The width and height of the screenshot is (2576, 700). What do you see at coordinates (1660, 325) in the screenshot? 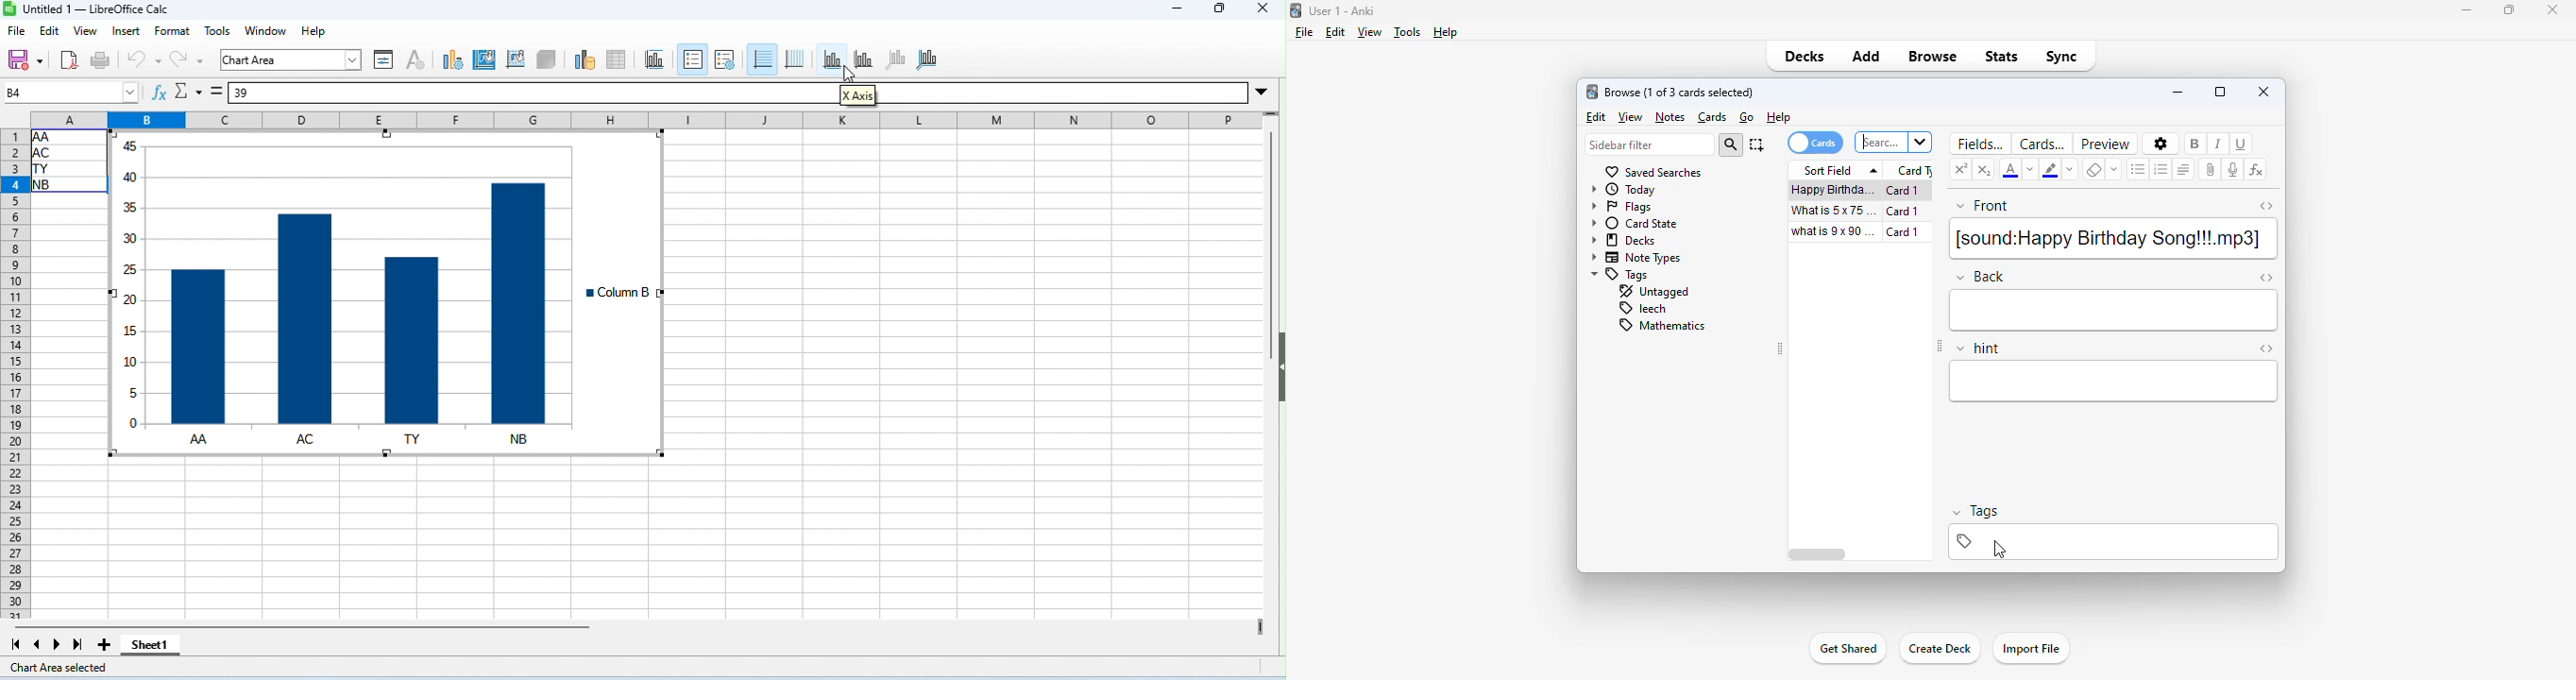
I see `mathematics` at bounding box center [1660, 325].